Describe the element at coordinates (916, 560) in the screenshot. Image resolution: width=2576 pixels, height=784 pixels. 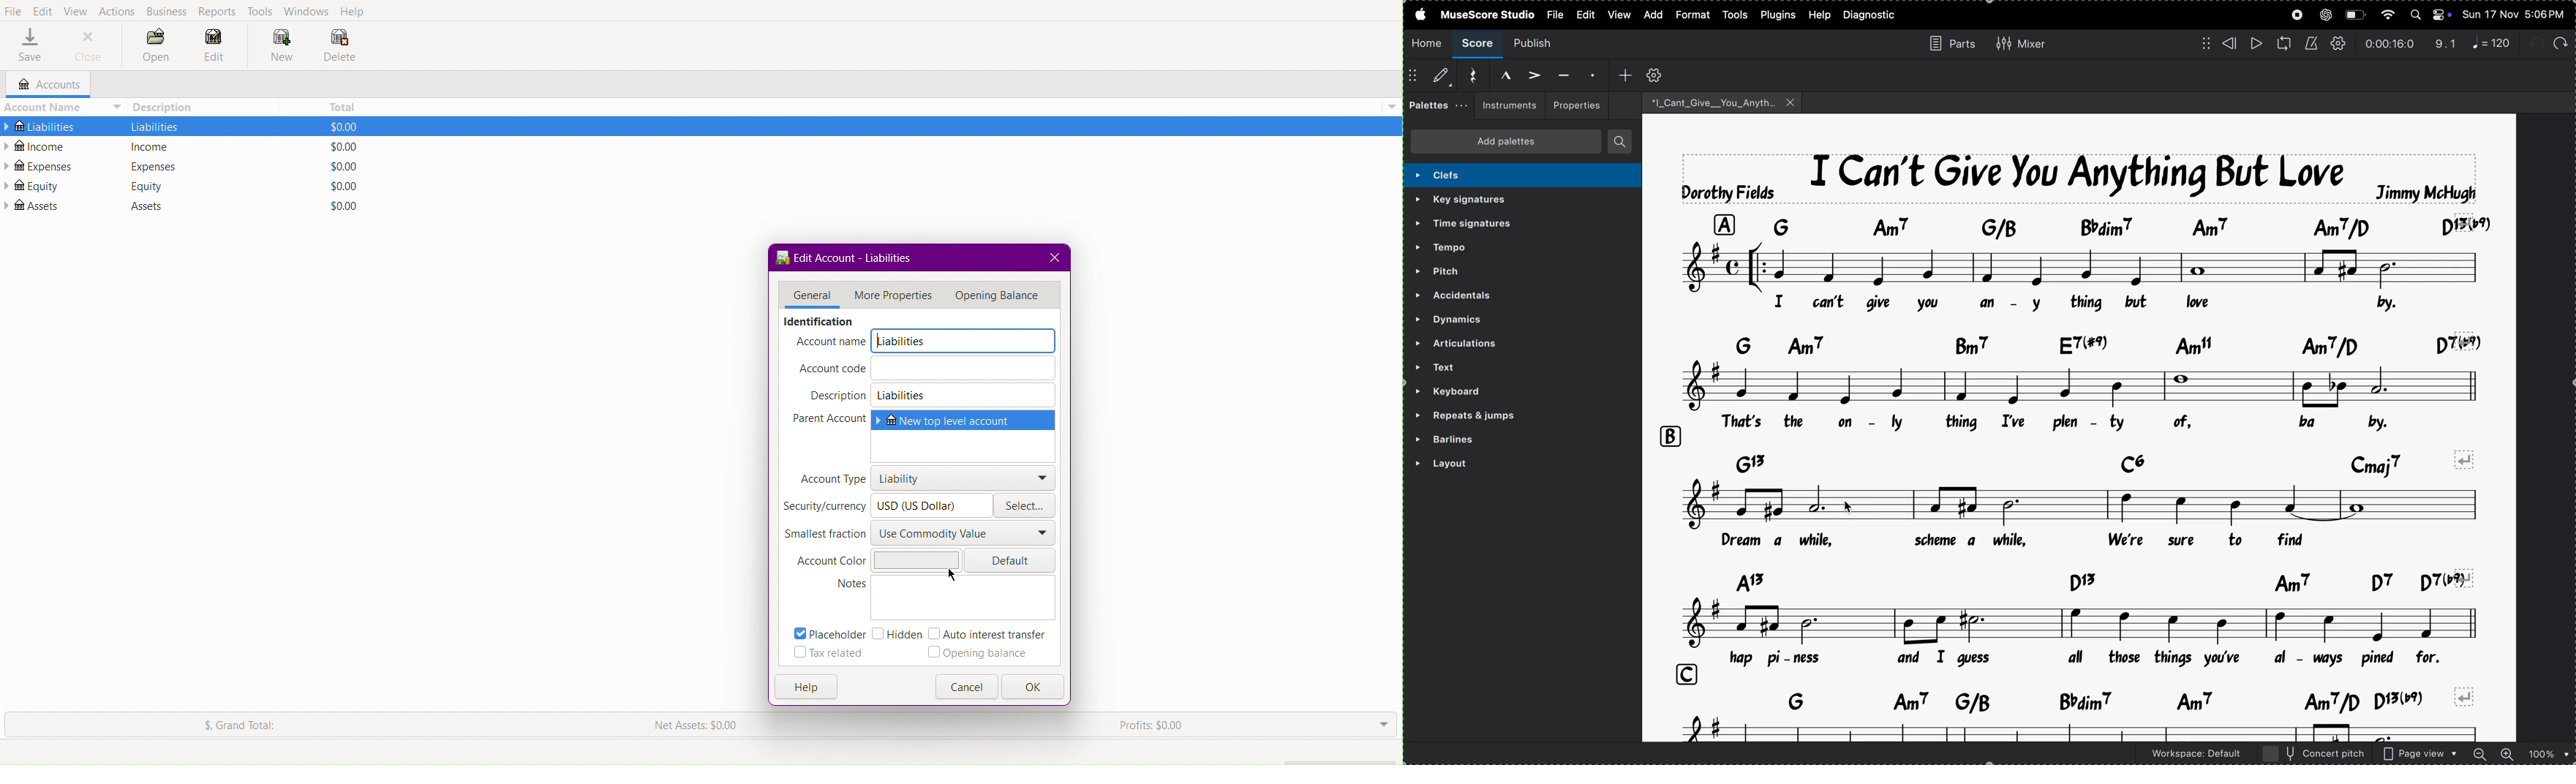
I see `Color` at that location.